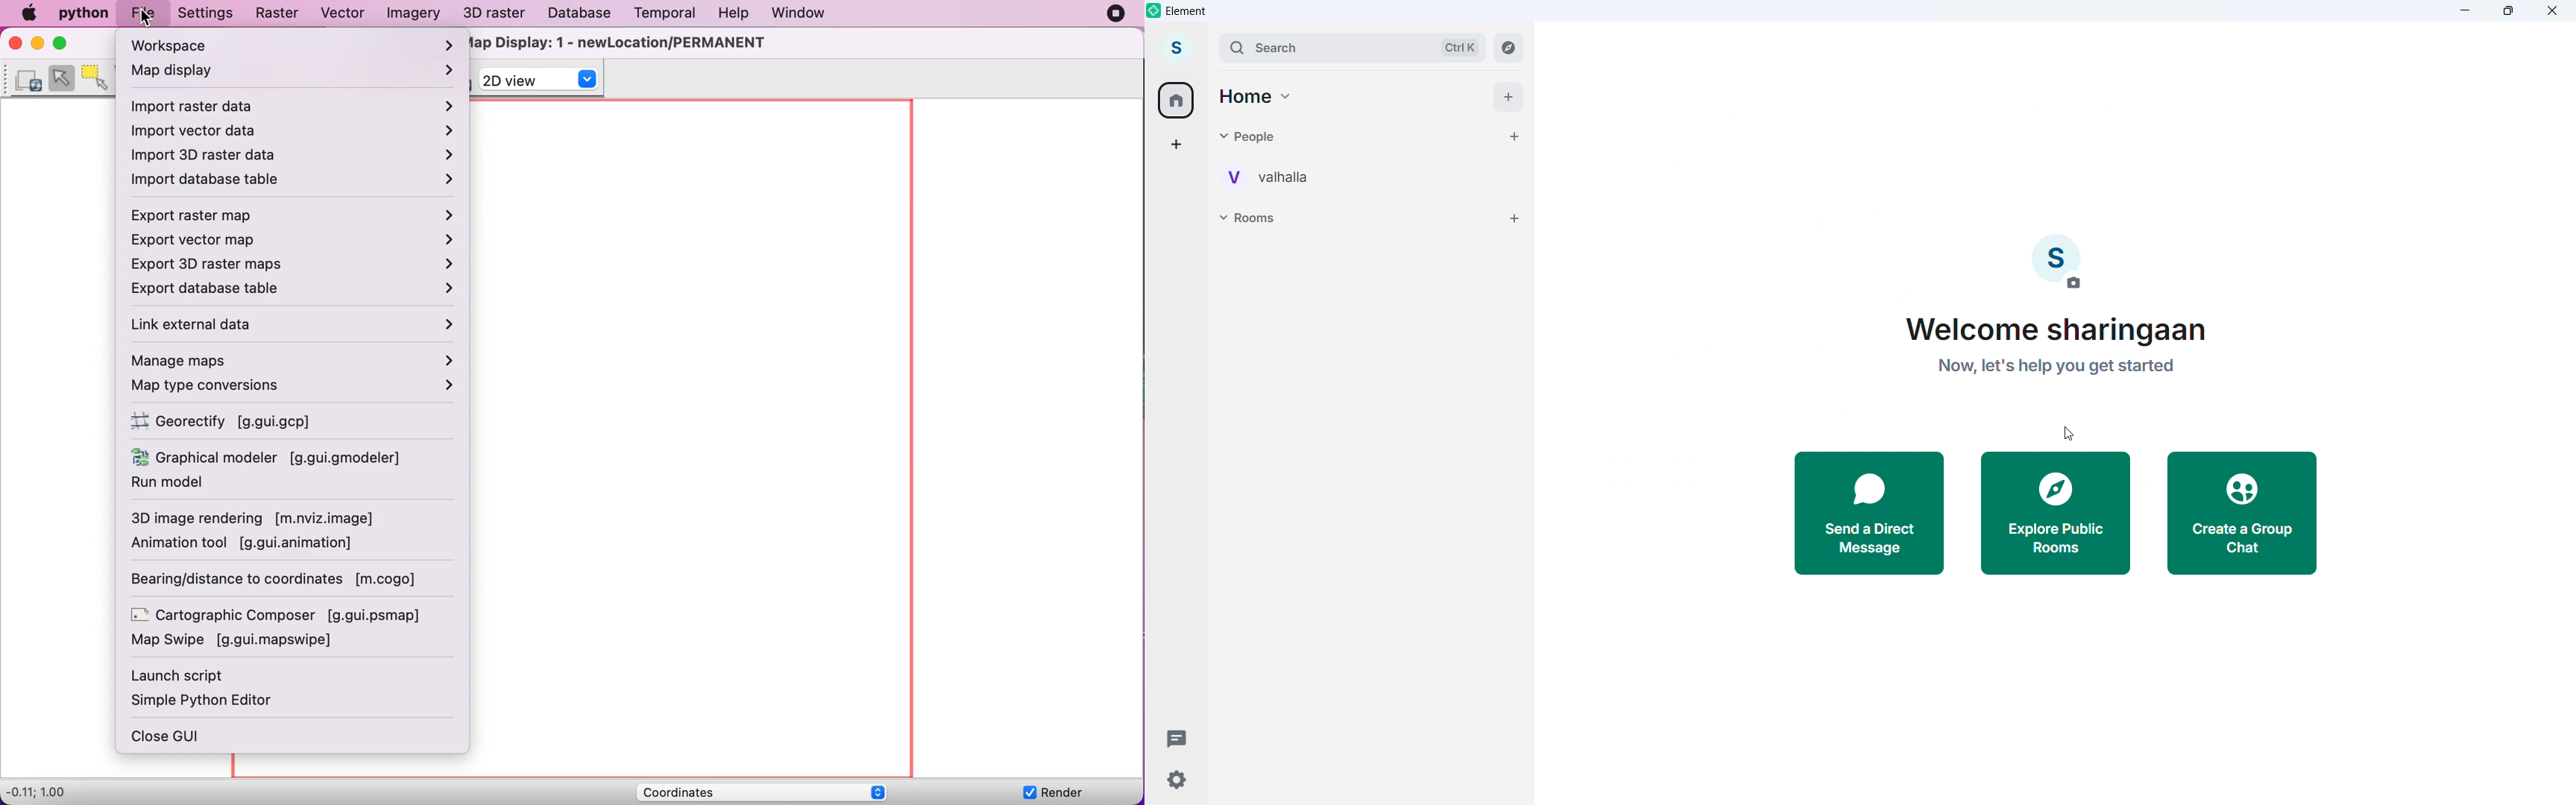 The image size is (2576, 812). I want to click on Send a direct message , so click(1871, 514).